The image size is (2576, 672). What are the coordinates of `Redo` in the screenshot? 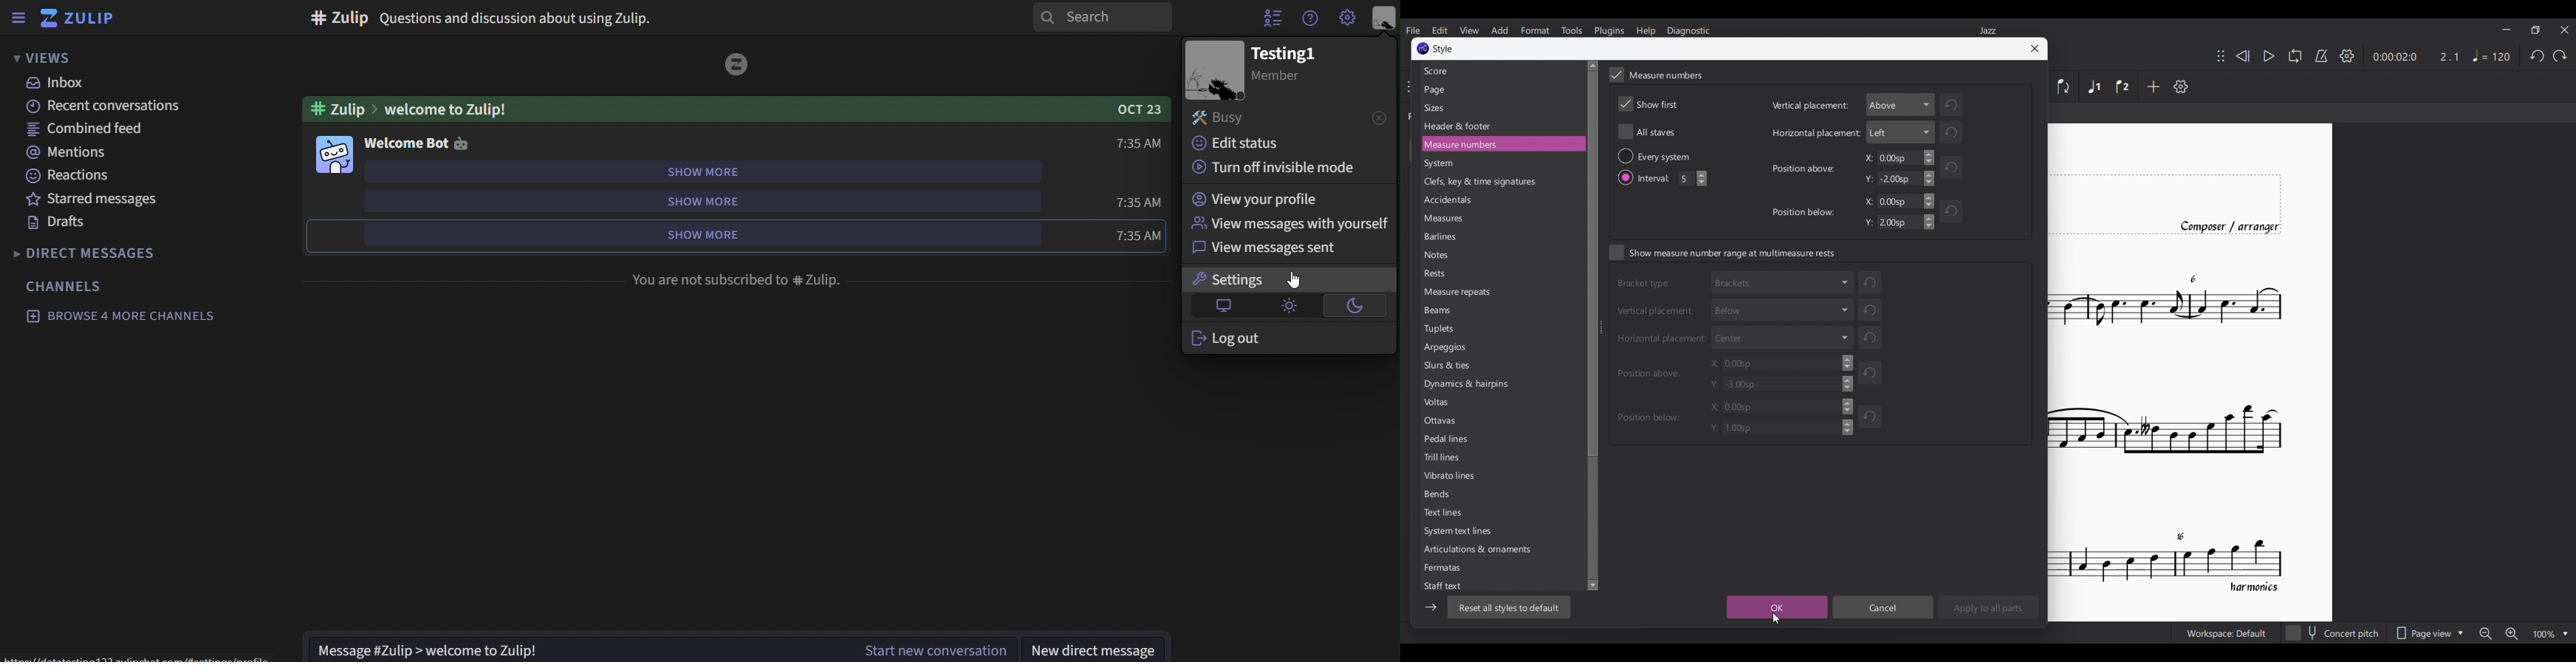 It's located at (2560, 56).